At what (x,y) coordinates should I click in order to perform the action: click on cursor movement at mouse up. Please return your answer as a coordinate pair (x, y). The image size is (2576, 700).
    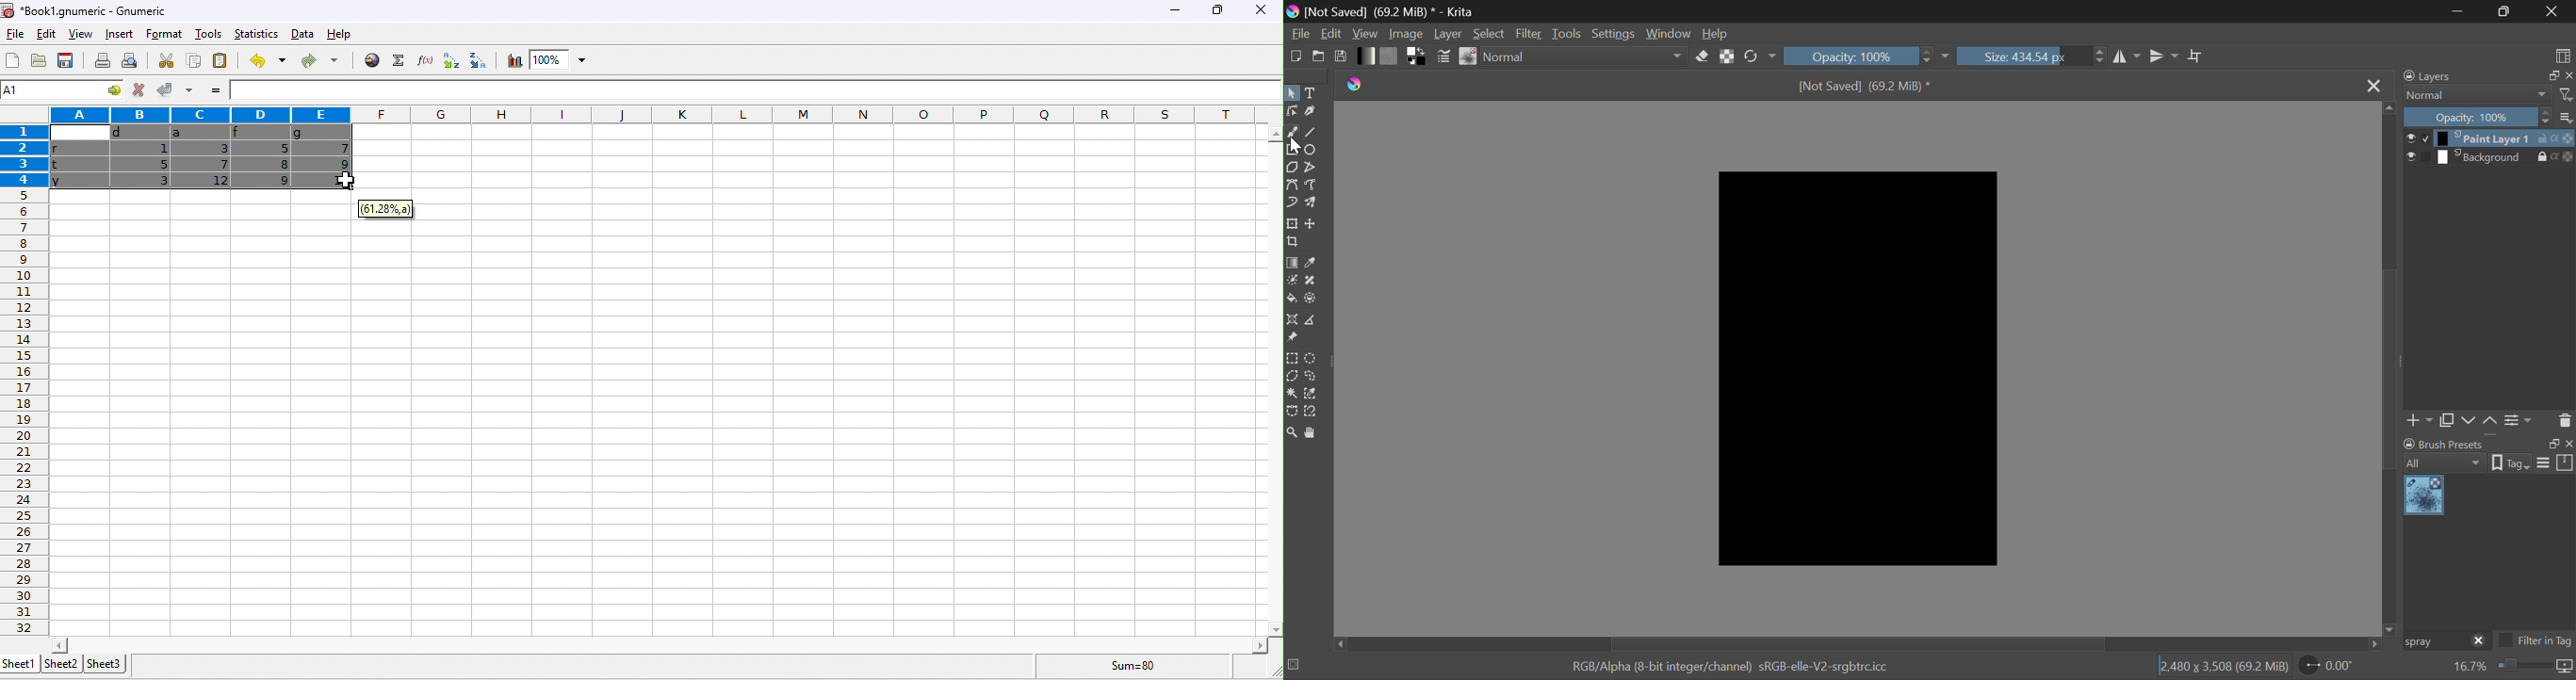
    Looking at the image, I should click on (349, 180).